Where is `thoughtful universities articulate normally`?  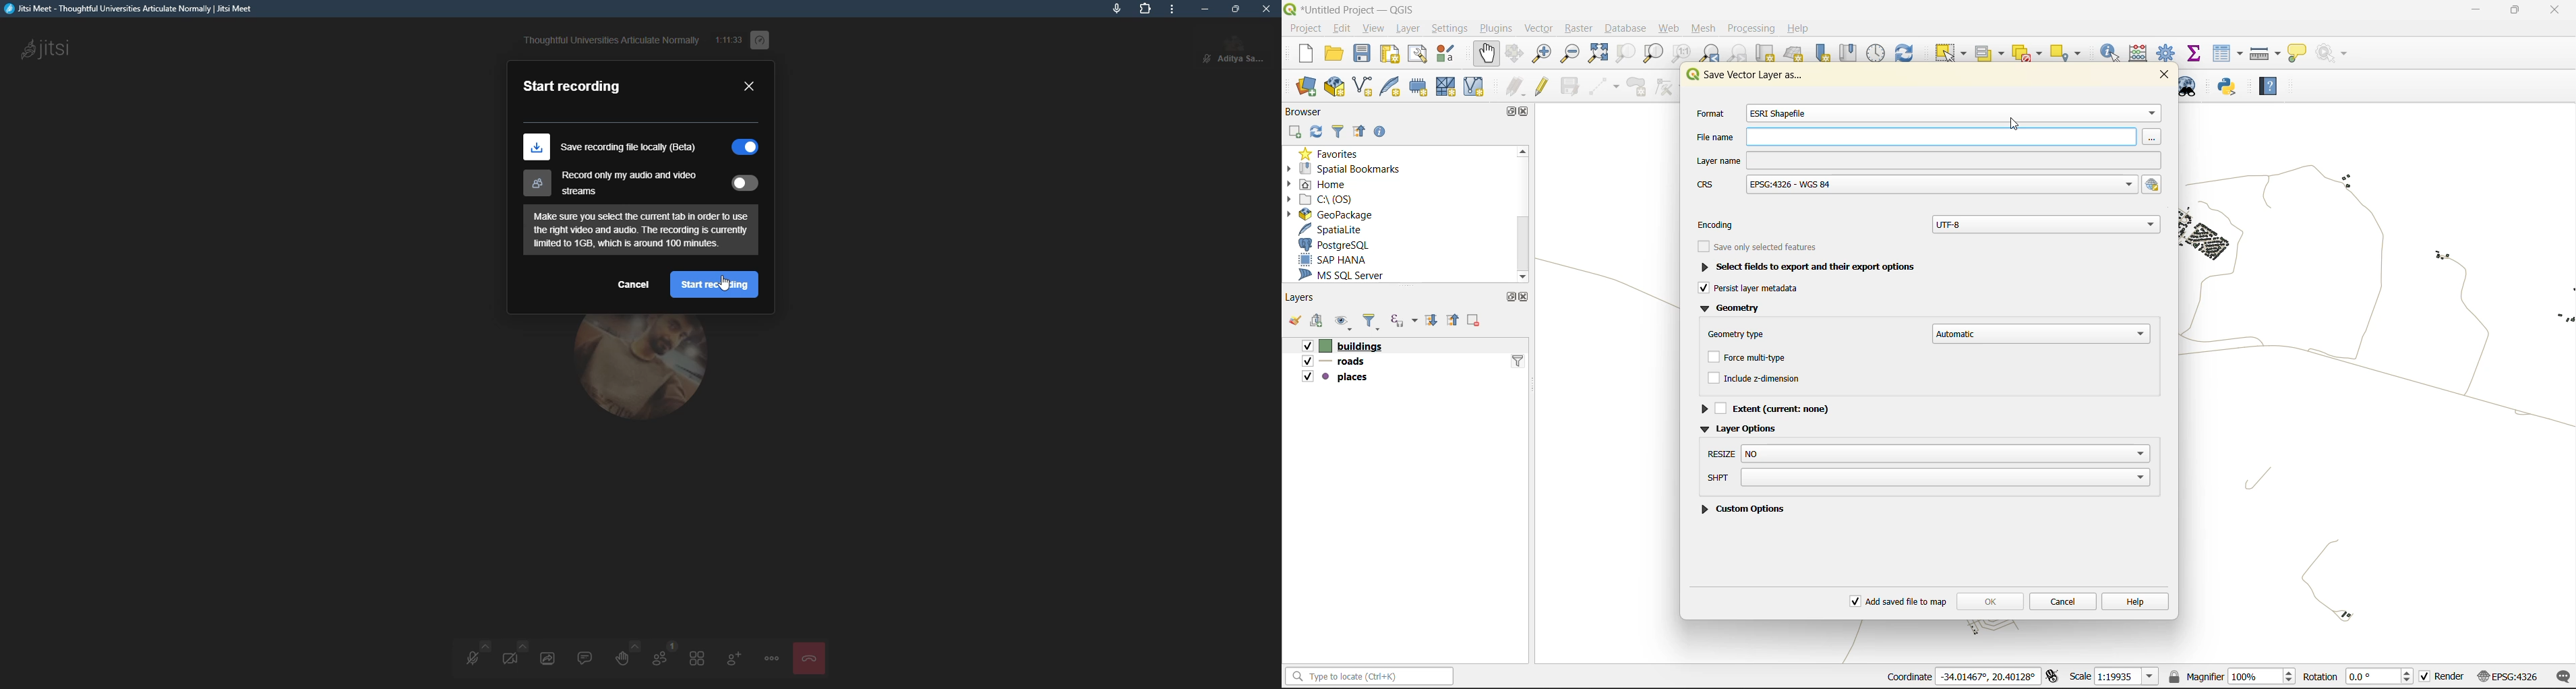 thoughtful universities articulate normally is located at coordinates (613, 40).